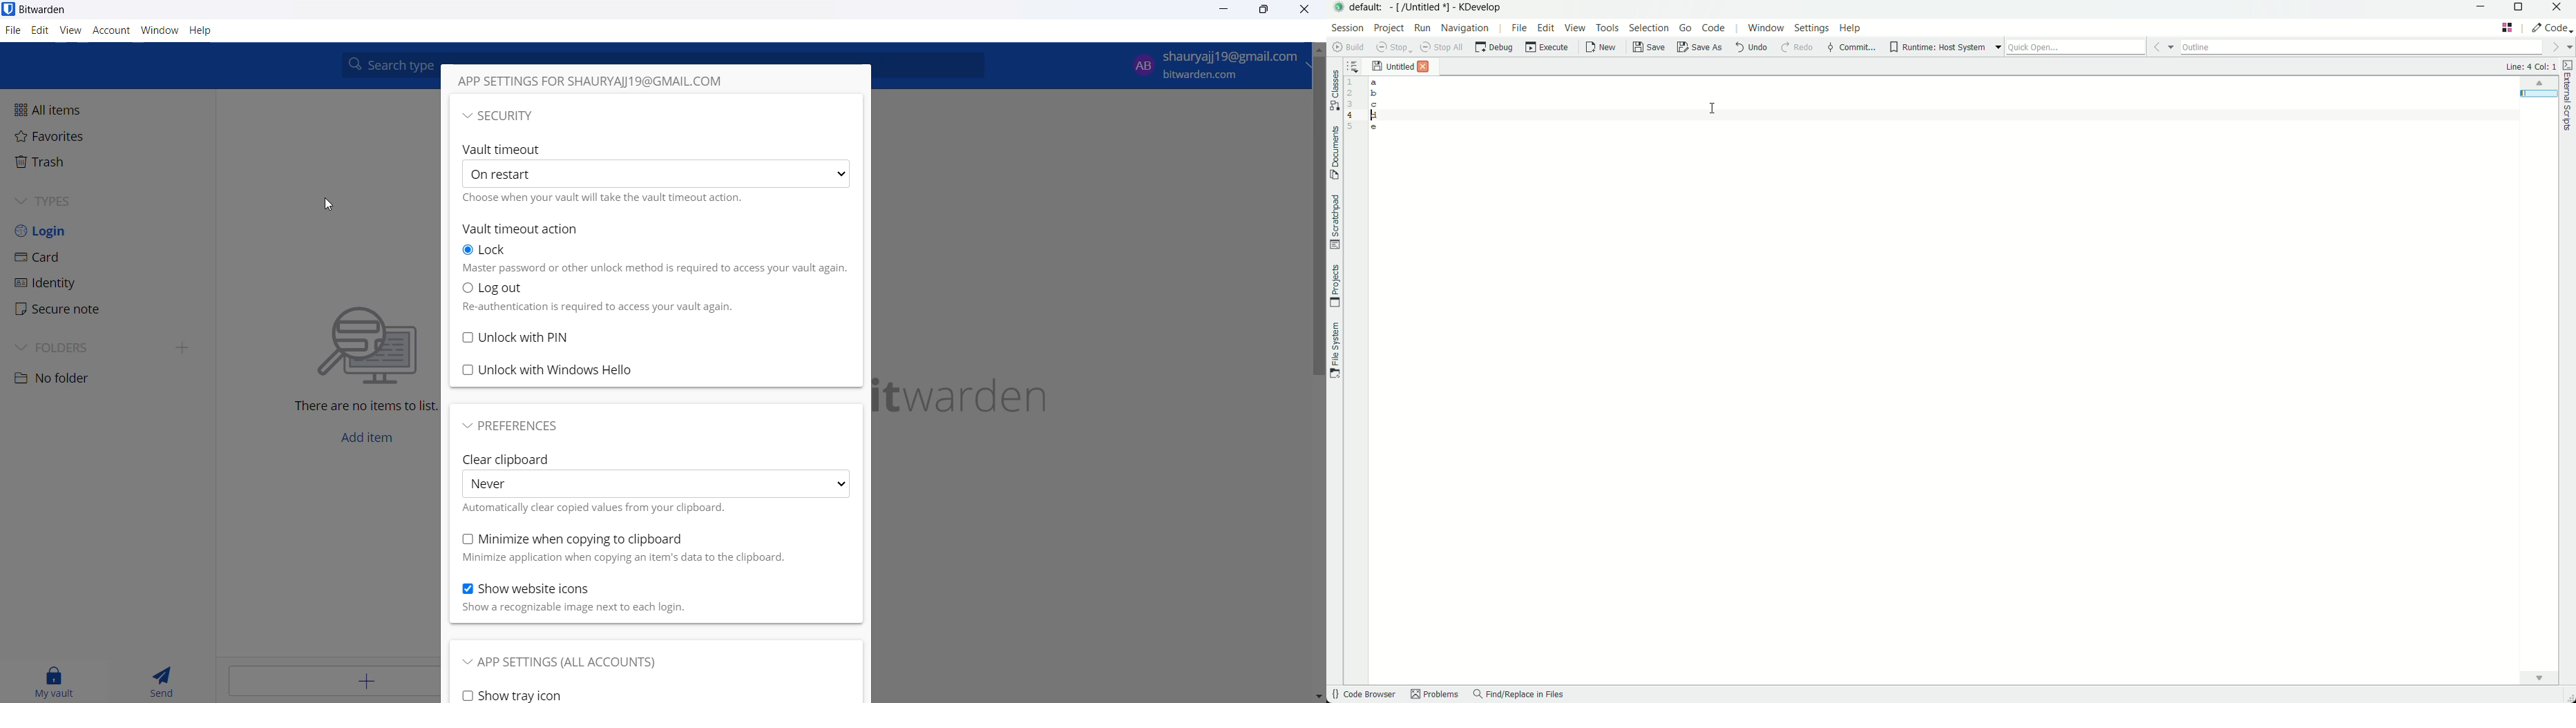  I want to click on Choose what your vault will take the vault timeout action, so click(615, 201).